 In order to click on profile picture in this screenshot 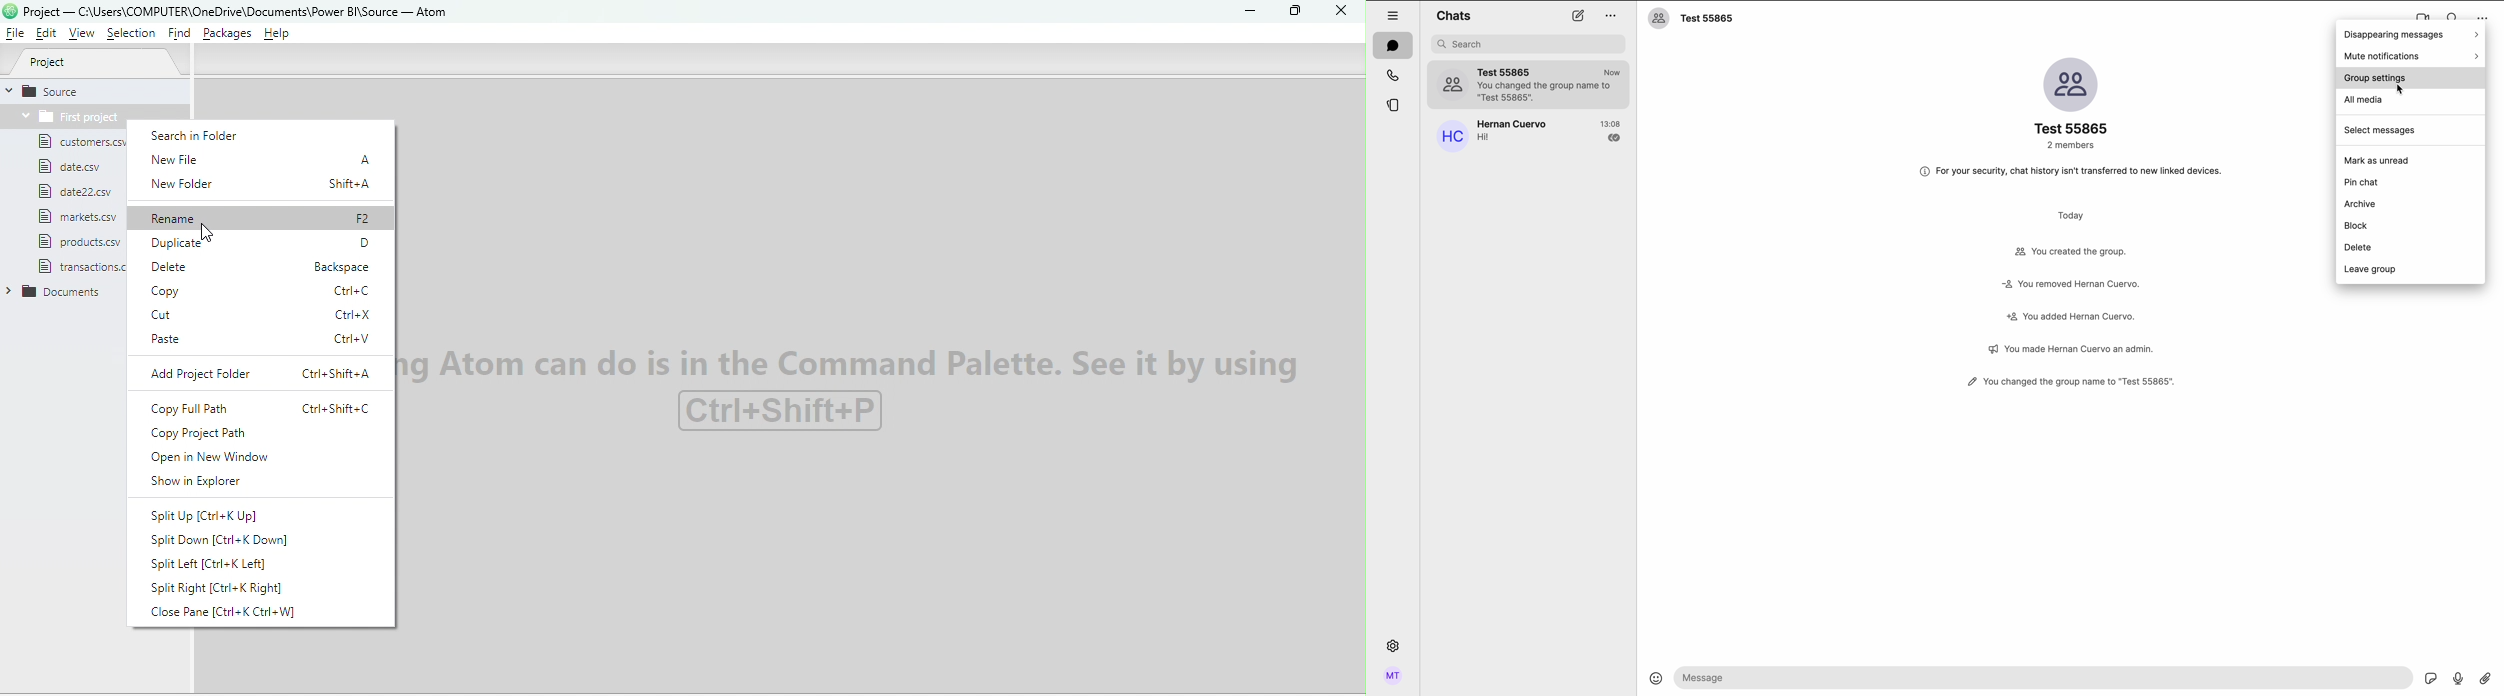, I will do `click(1451, 138)`.